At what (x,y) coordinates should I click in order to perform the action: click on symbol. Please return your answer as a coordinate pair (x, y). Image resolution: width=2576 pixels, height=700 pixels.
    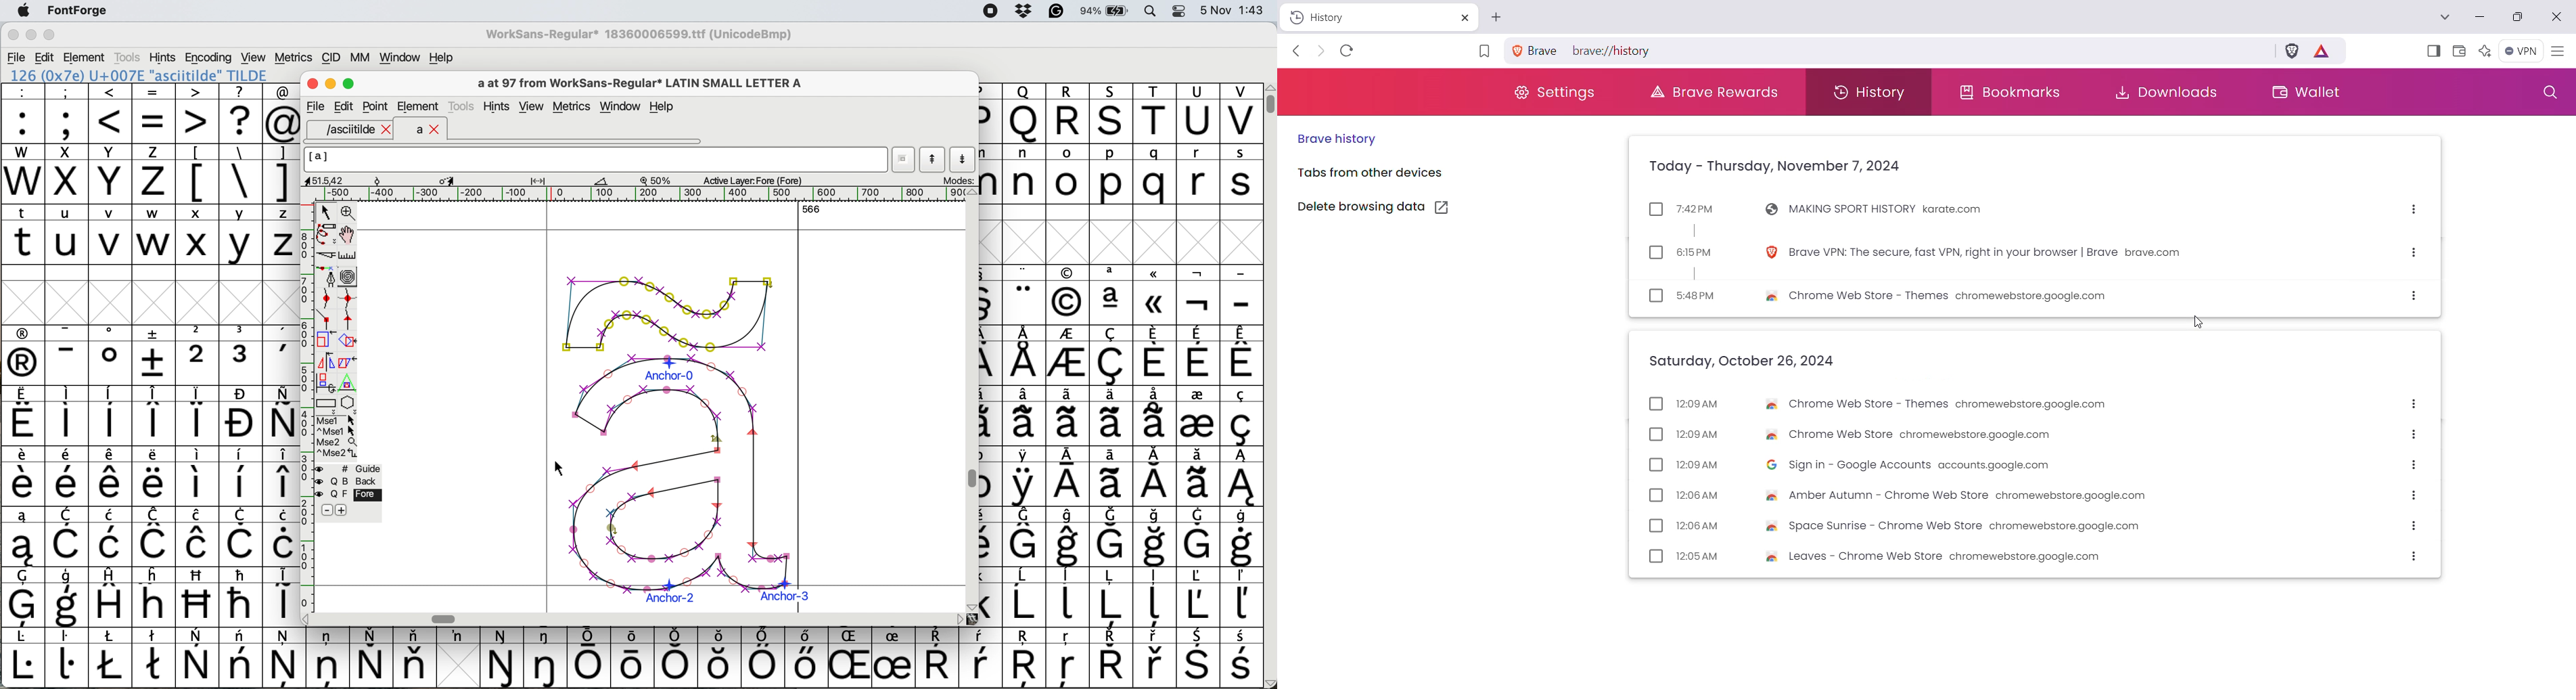
    Looking at the image, I should click on (1112, 295).